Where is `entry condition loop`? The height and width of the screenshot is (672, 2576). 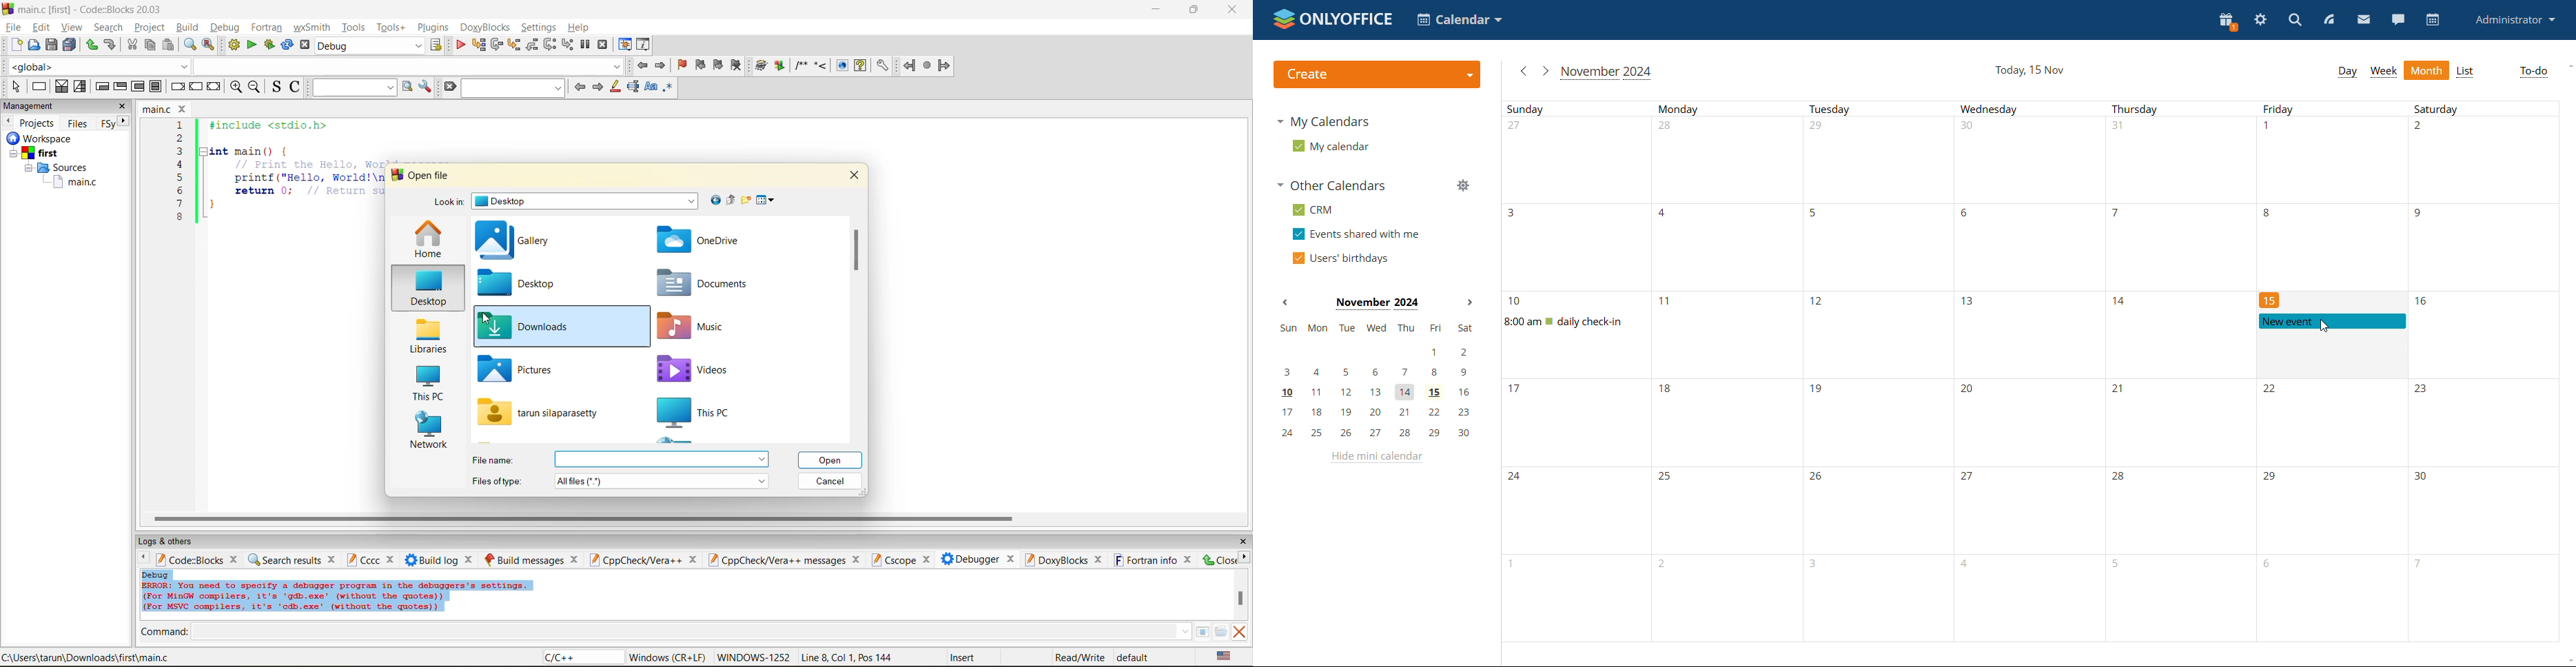
entry condition loop is located at coordinates (102, 86).